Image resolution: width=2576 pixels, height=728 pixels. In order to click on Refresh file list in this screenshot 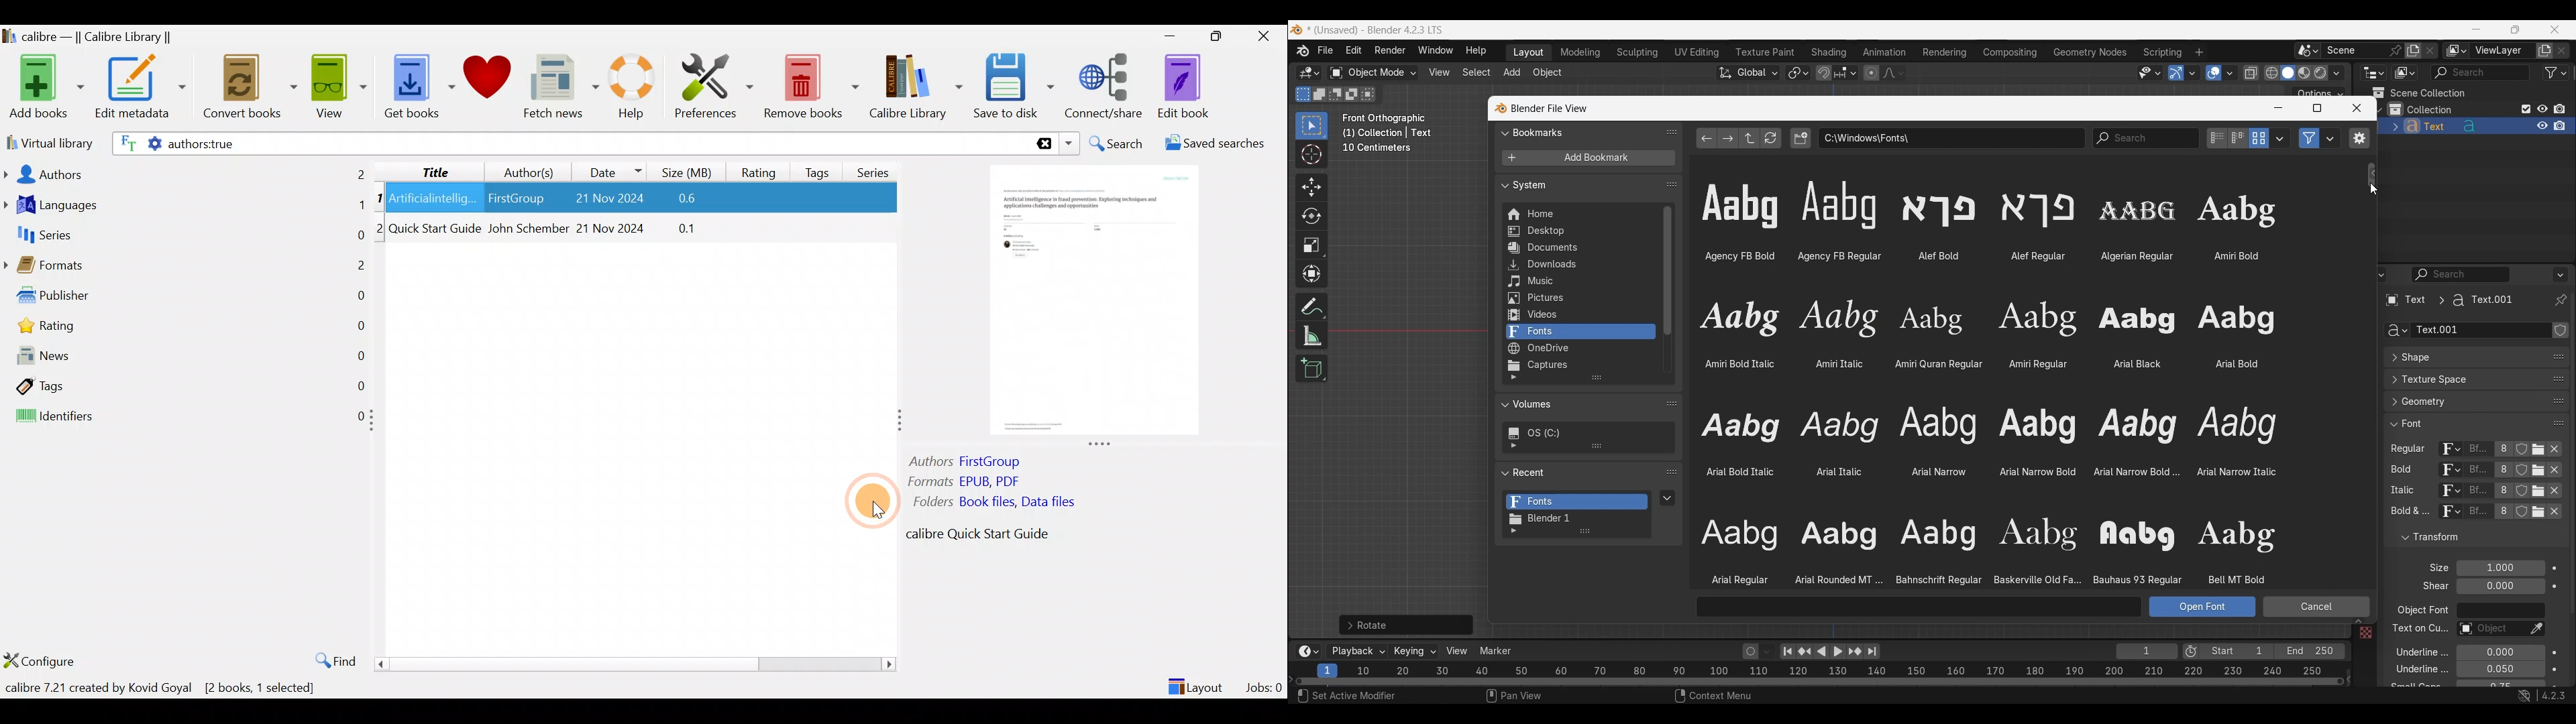, I will do `click(1771, 138)`.